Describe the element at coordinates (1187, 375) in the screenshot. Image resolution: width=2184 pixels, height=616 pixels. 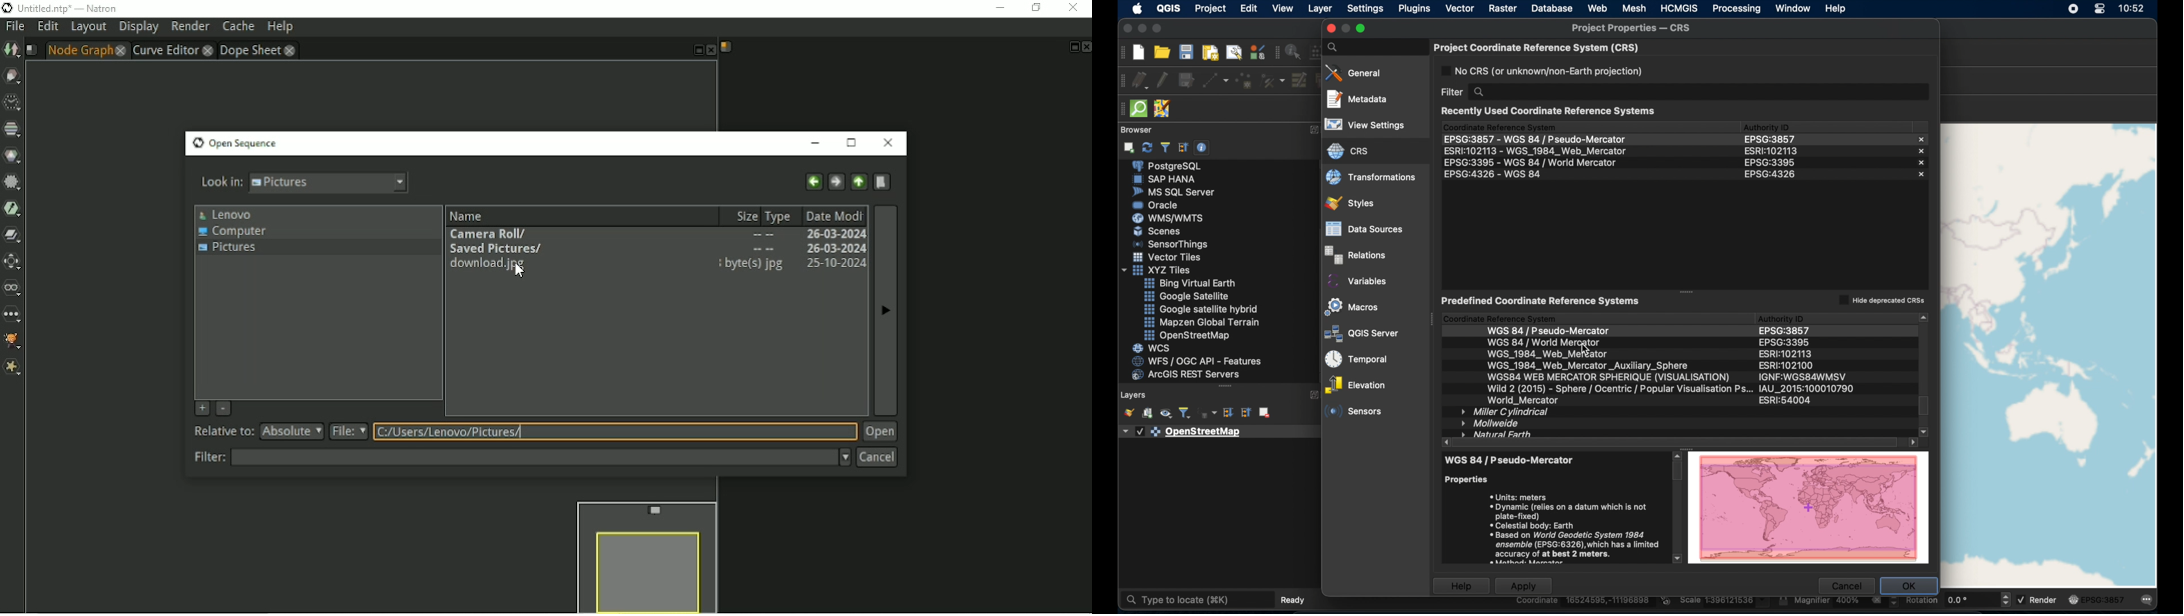
I see `arcGIS server` at that location.